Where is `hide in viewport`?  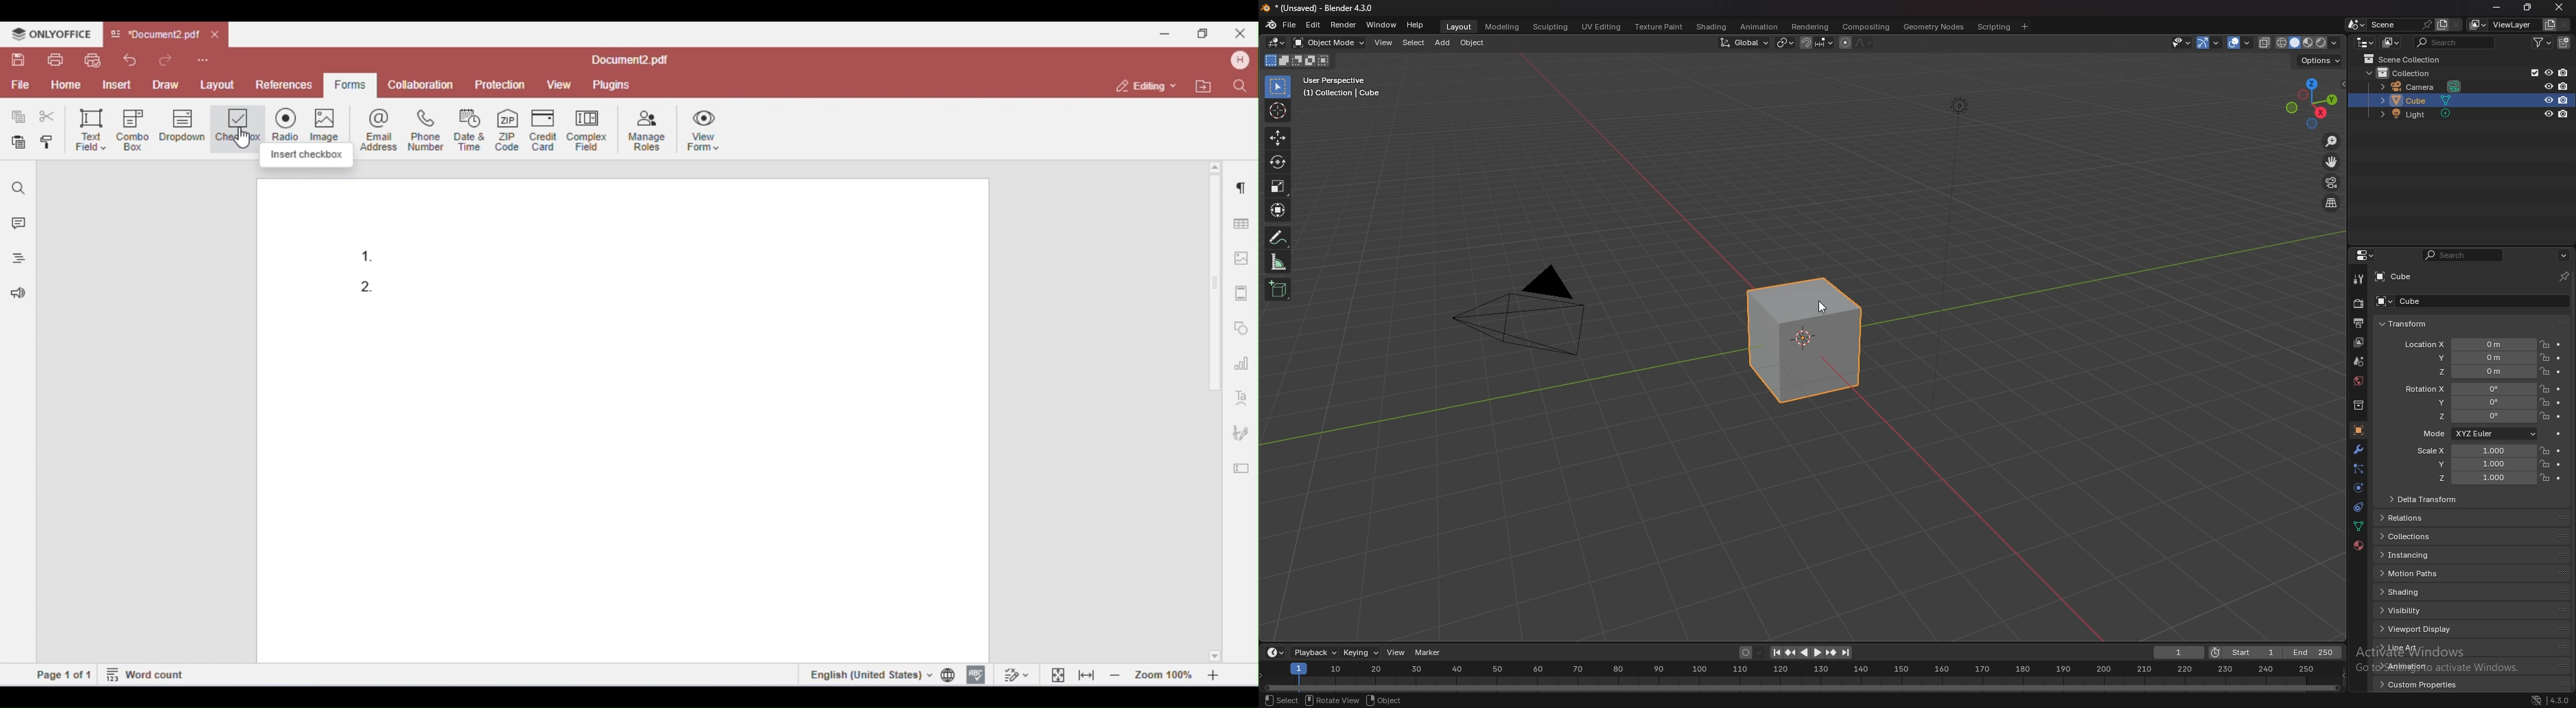
hide in viewport is located at coordinates (2548, 84).